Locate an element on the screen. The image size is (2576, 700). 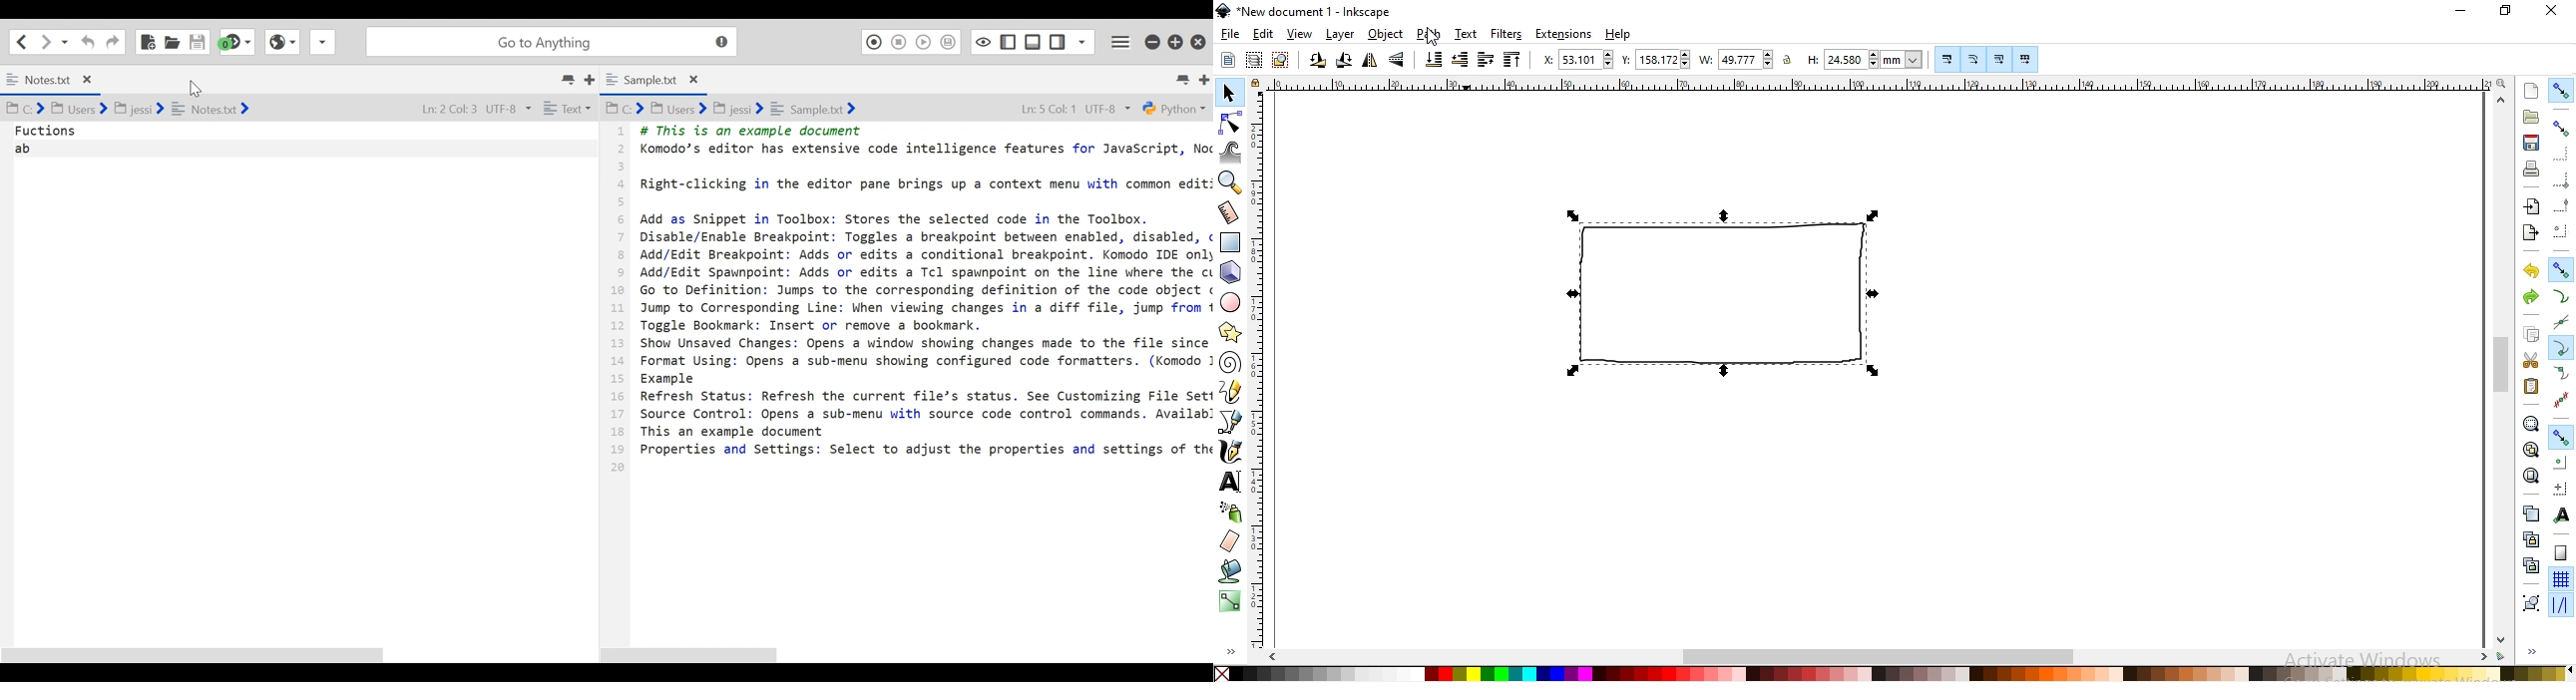
edit is located at coordinates (1262, 34).